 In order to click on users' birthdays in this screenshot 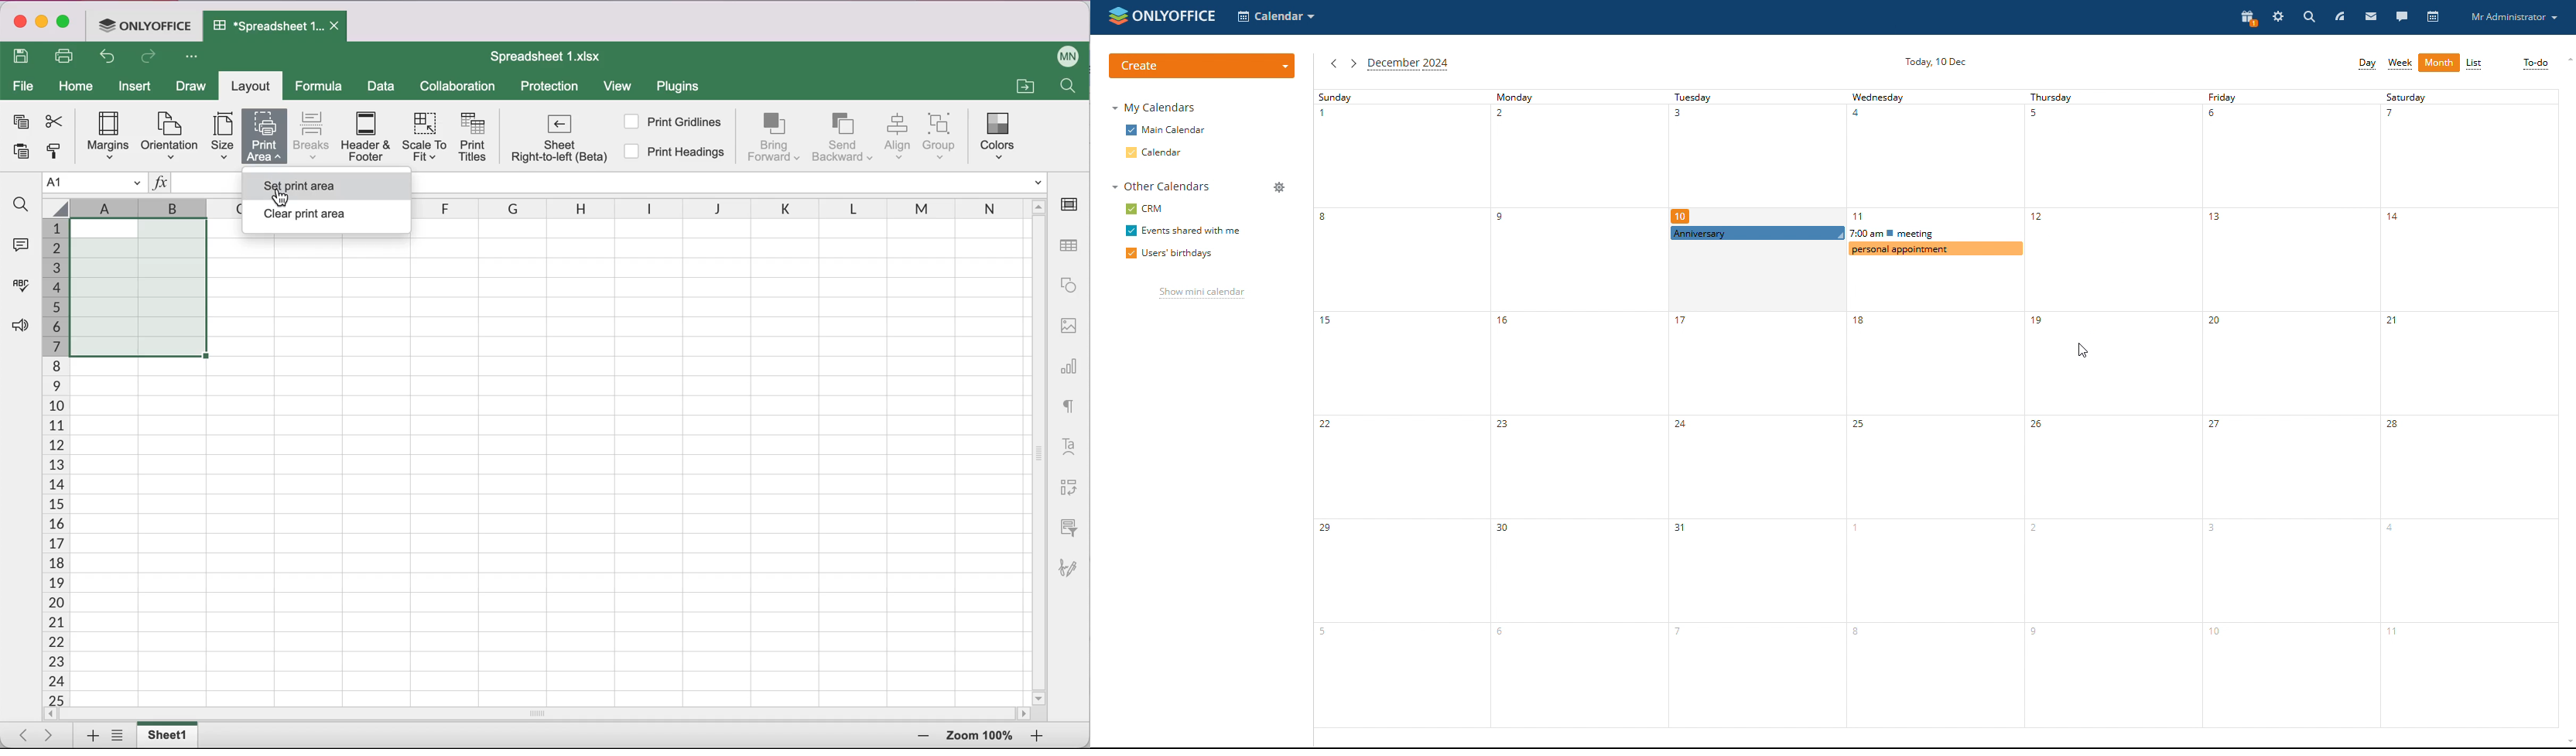, I will do `click(1170, 254)`.